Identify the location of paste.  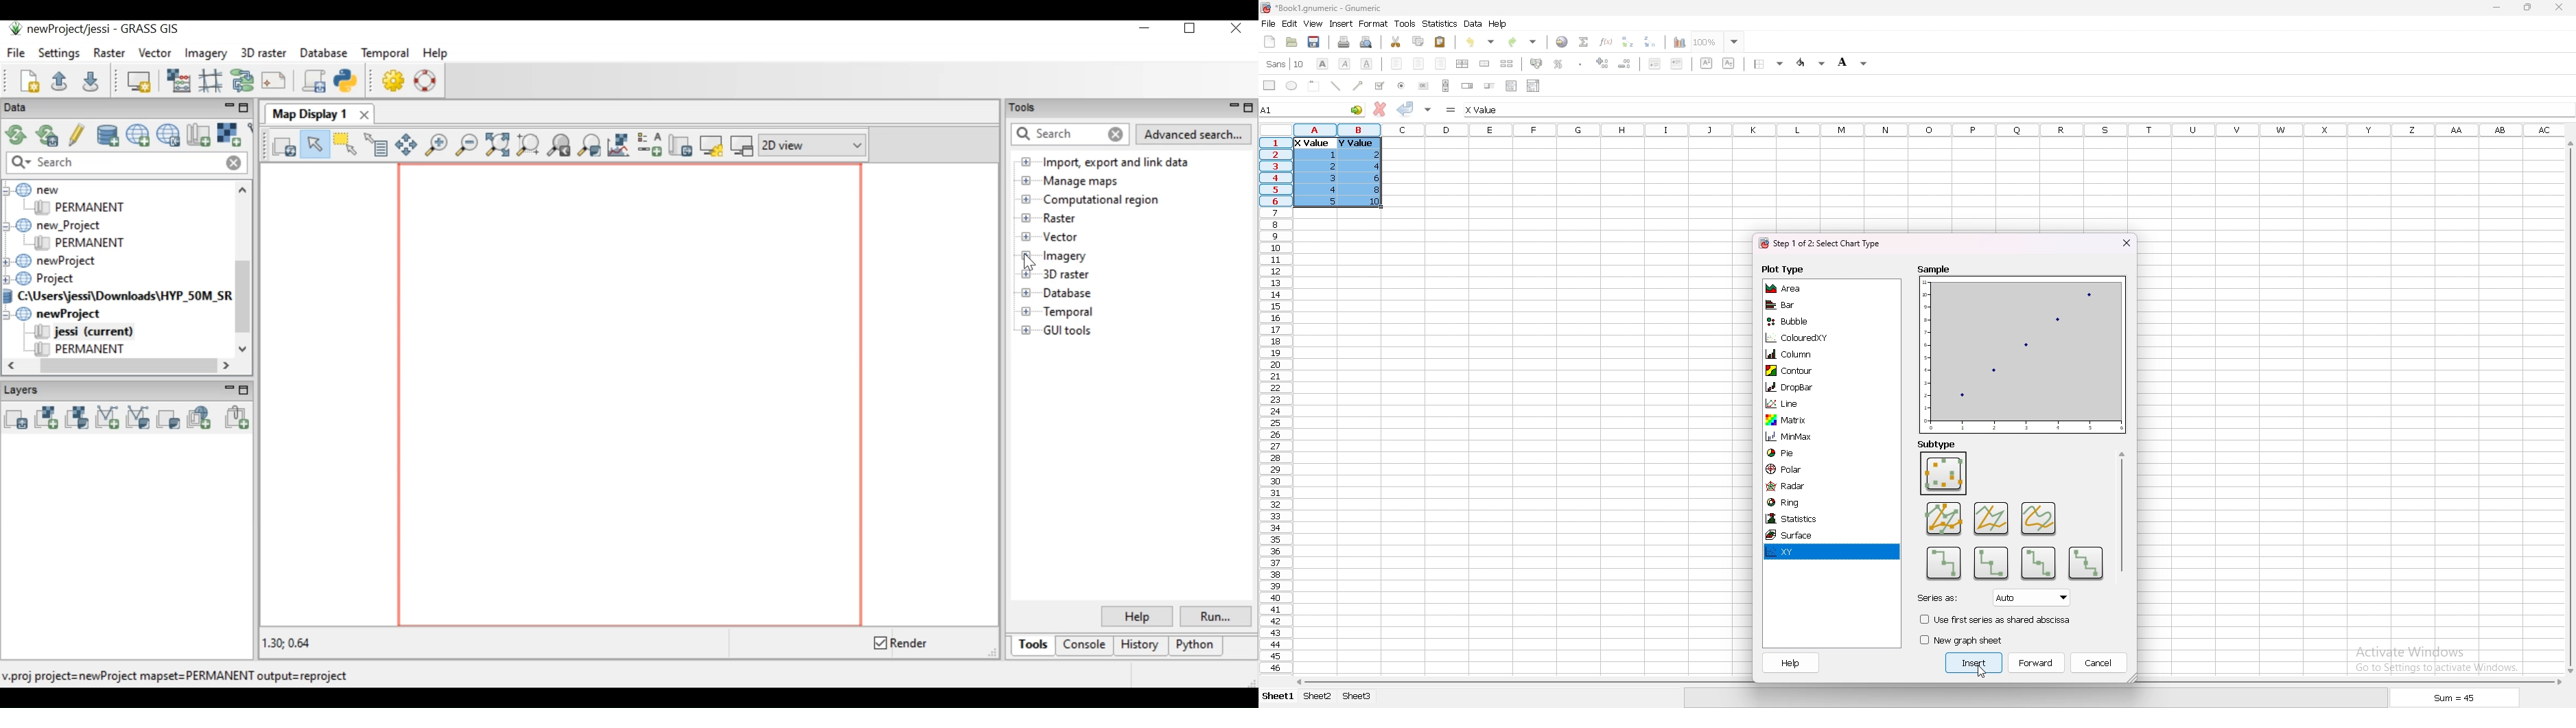
(1441, 41).